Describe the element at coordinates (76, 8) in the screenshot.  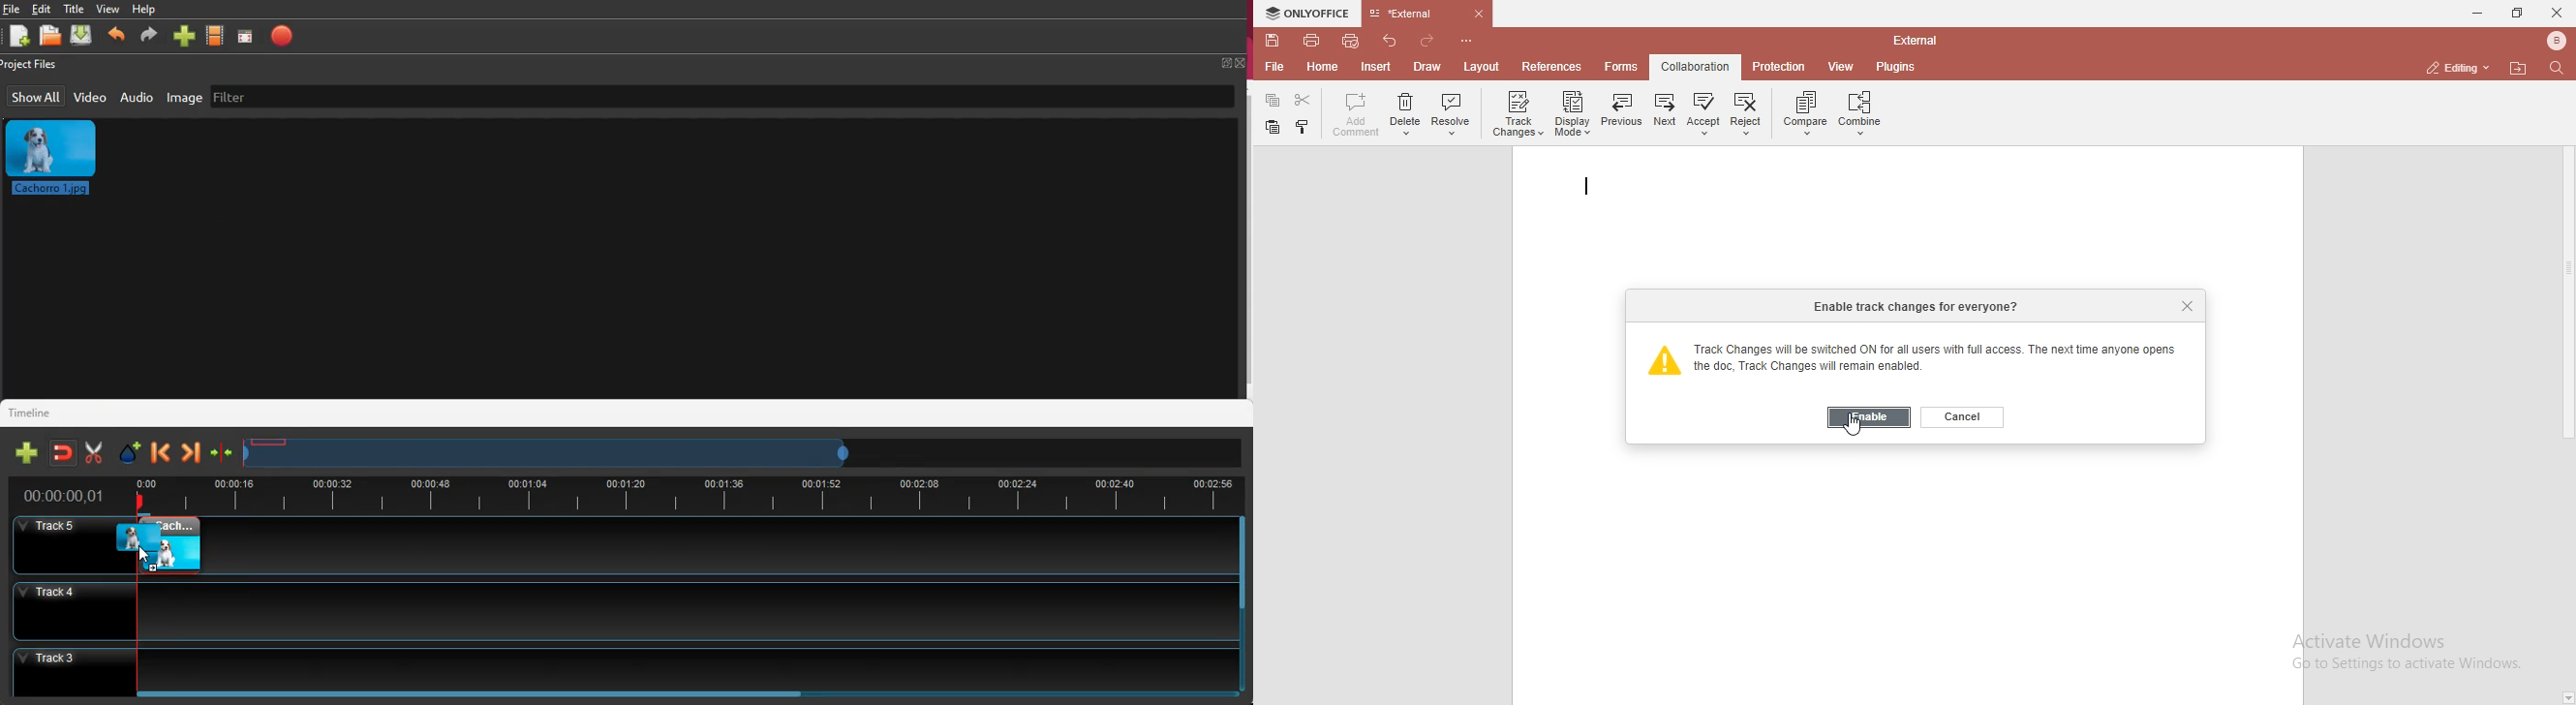
I see `title` at that location.